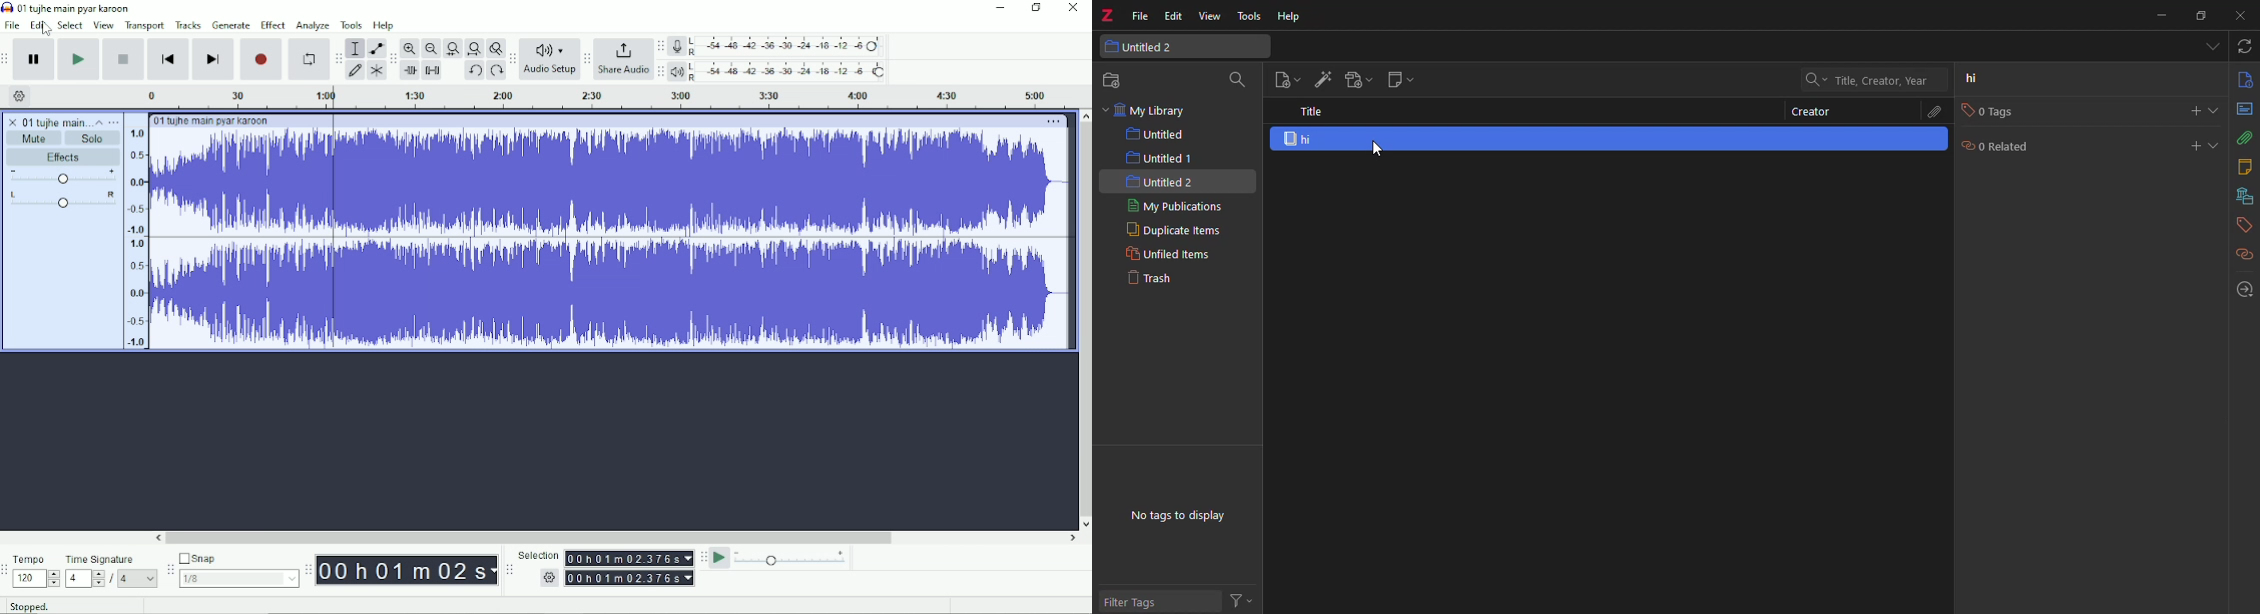 Image resolution: width=2268 pixels, height=616 pixels. Describe the element at coordinates (2246, 166) in the screenshot. I see `notes` at that location.